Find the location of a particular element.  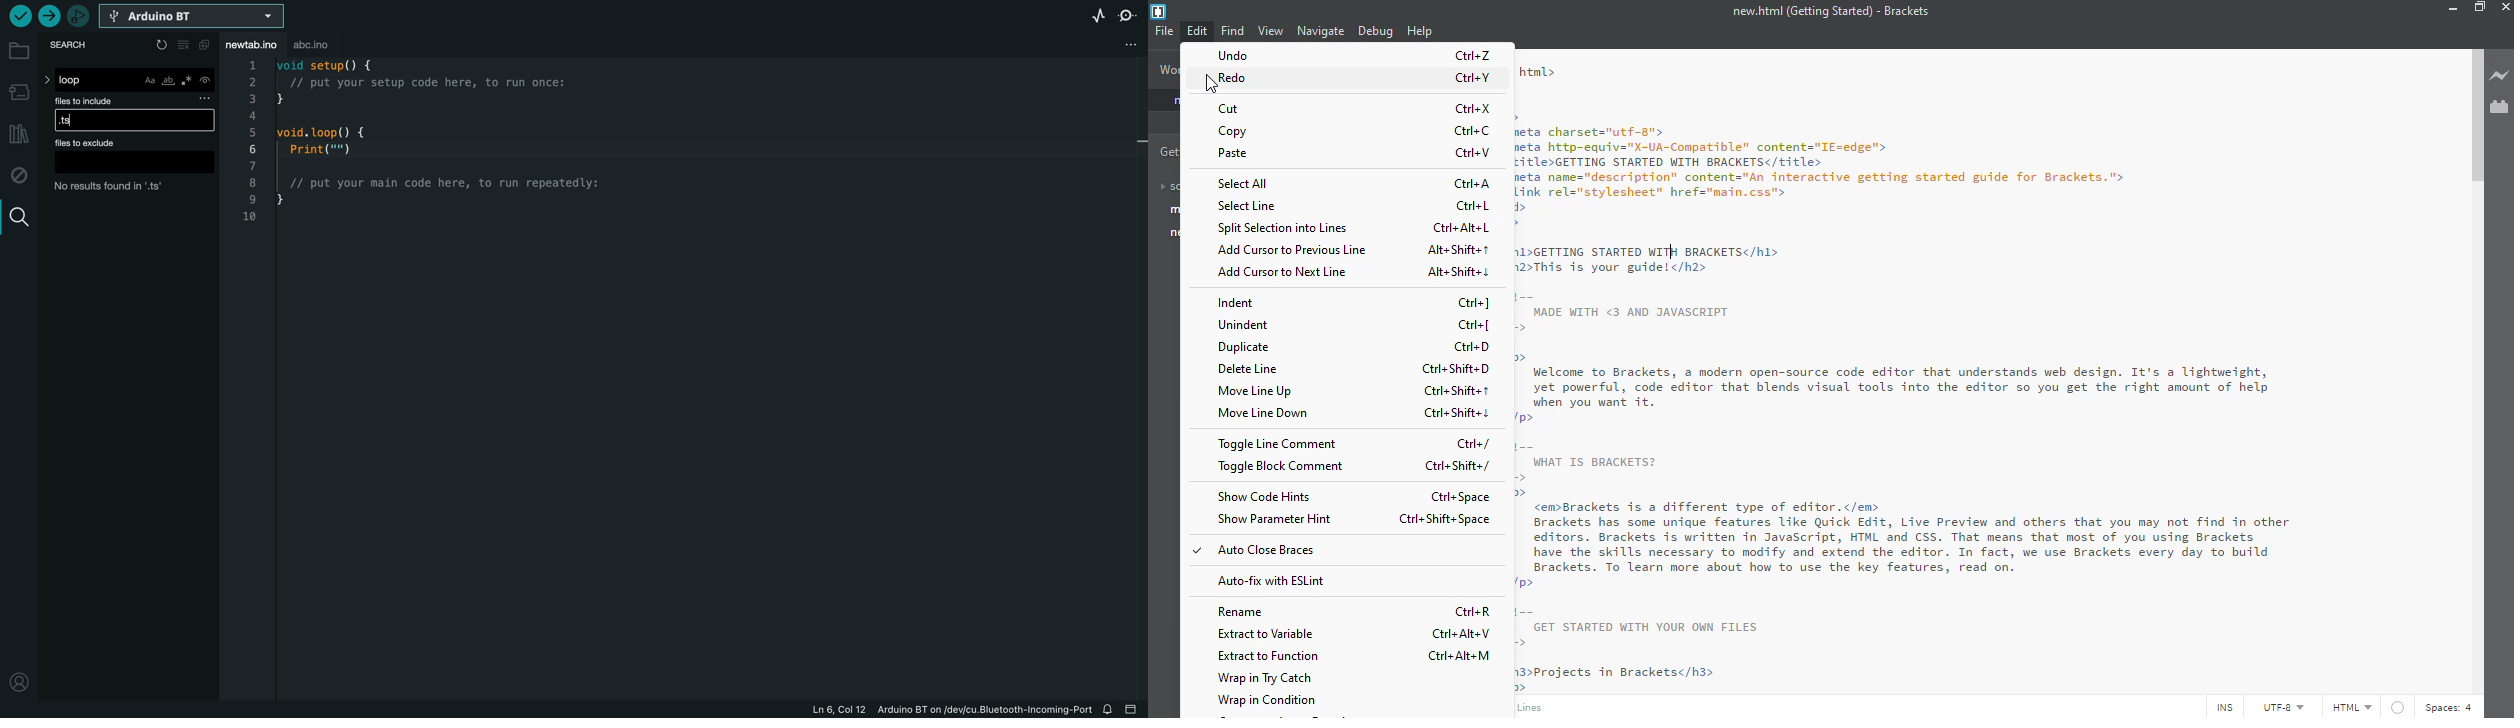

ctrl+alt+v is located at coordinates (1461, 633).